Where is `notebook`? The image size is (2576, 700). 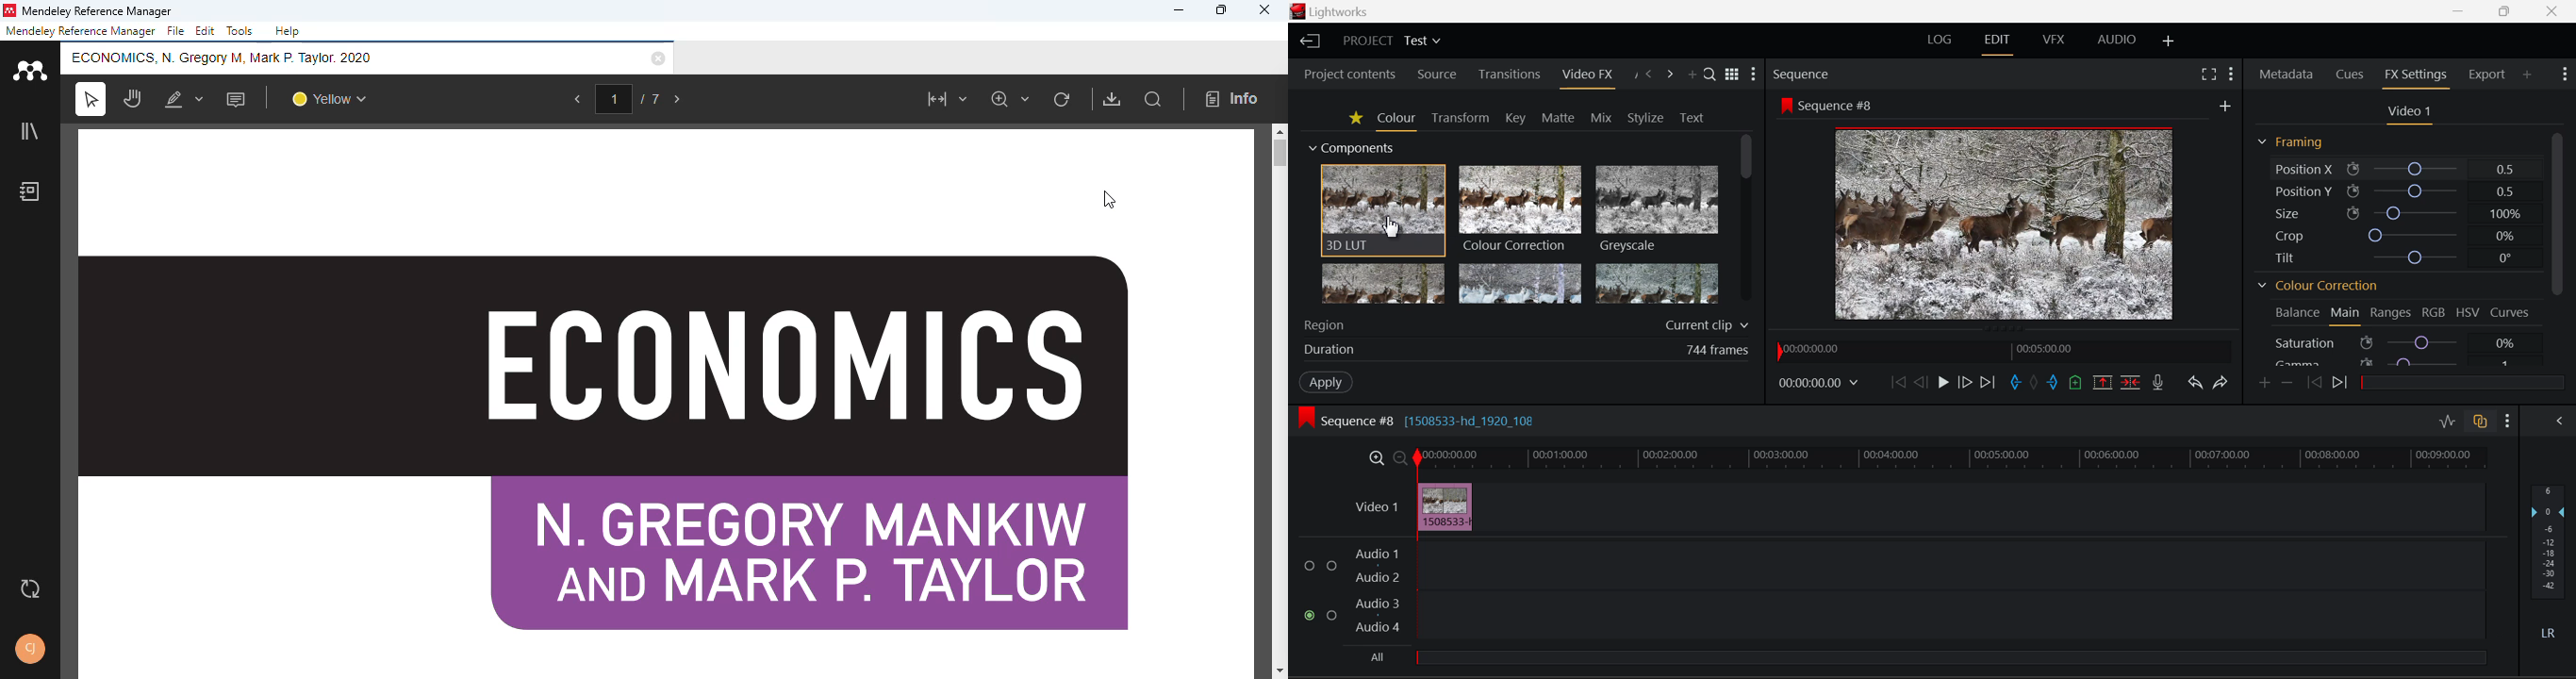 notebook is located at coordinates (30, 191).